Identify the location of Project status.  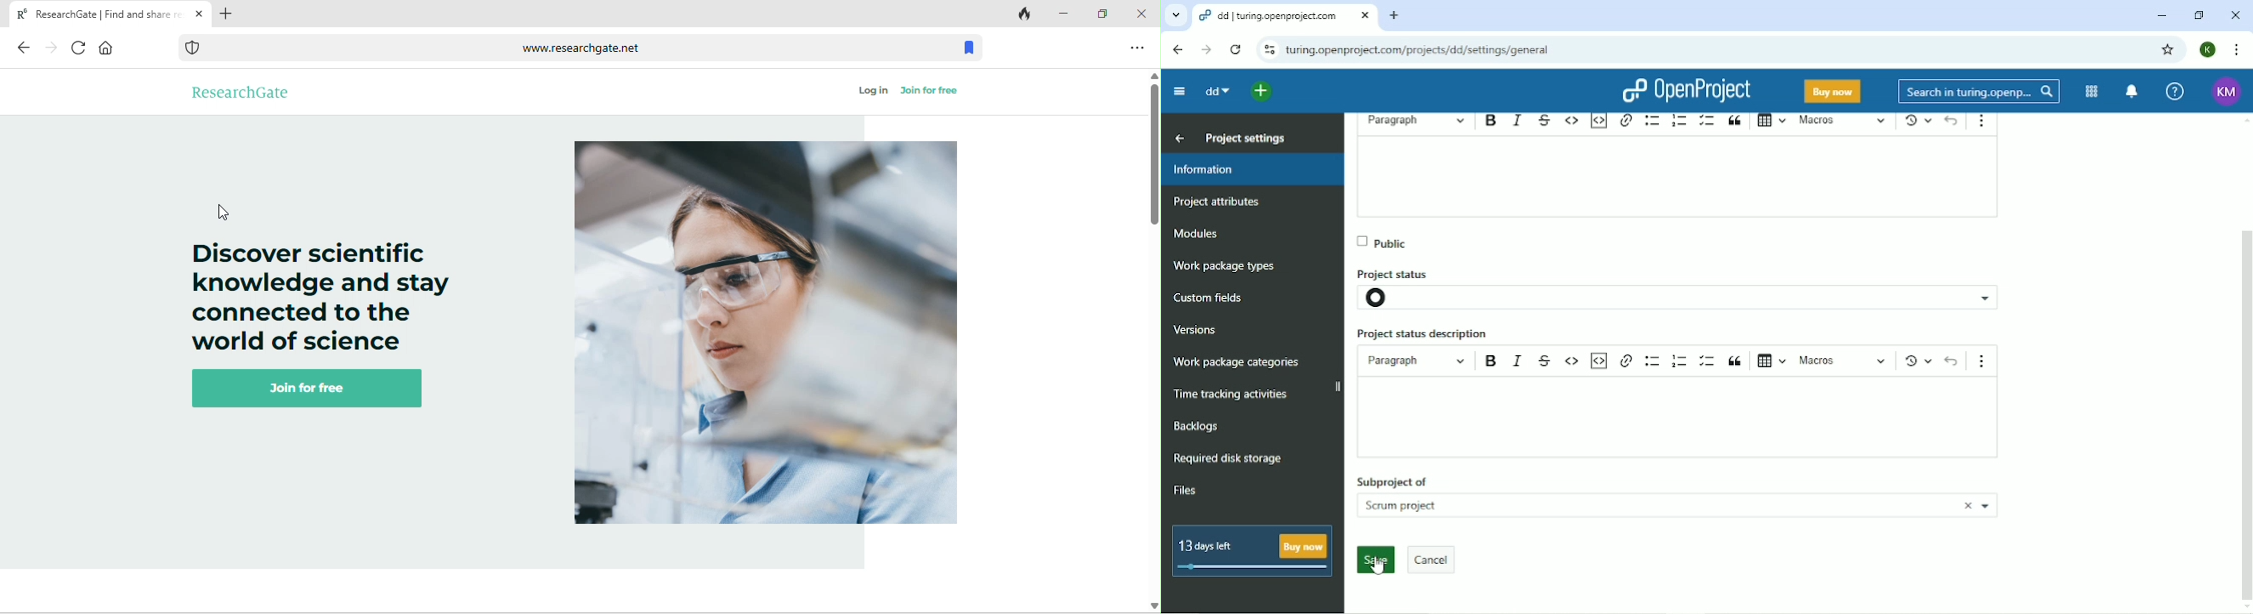
(1404, 271).